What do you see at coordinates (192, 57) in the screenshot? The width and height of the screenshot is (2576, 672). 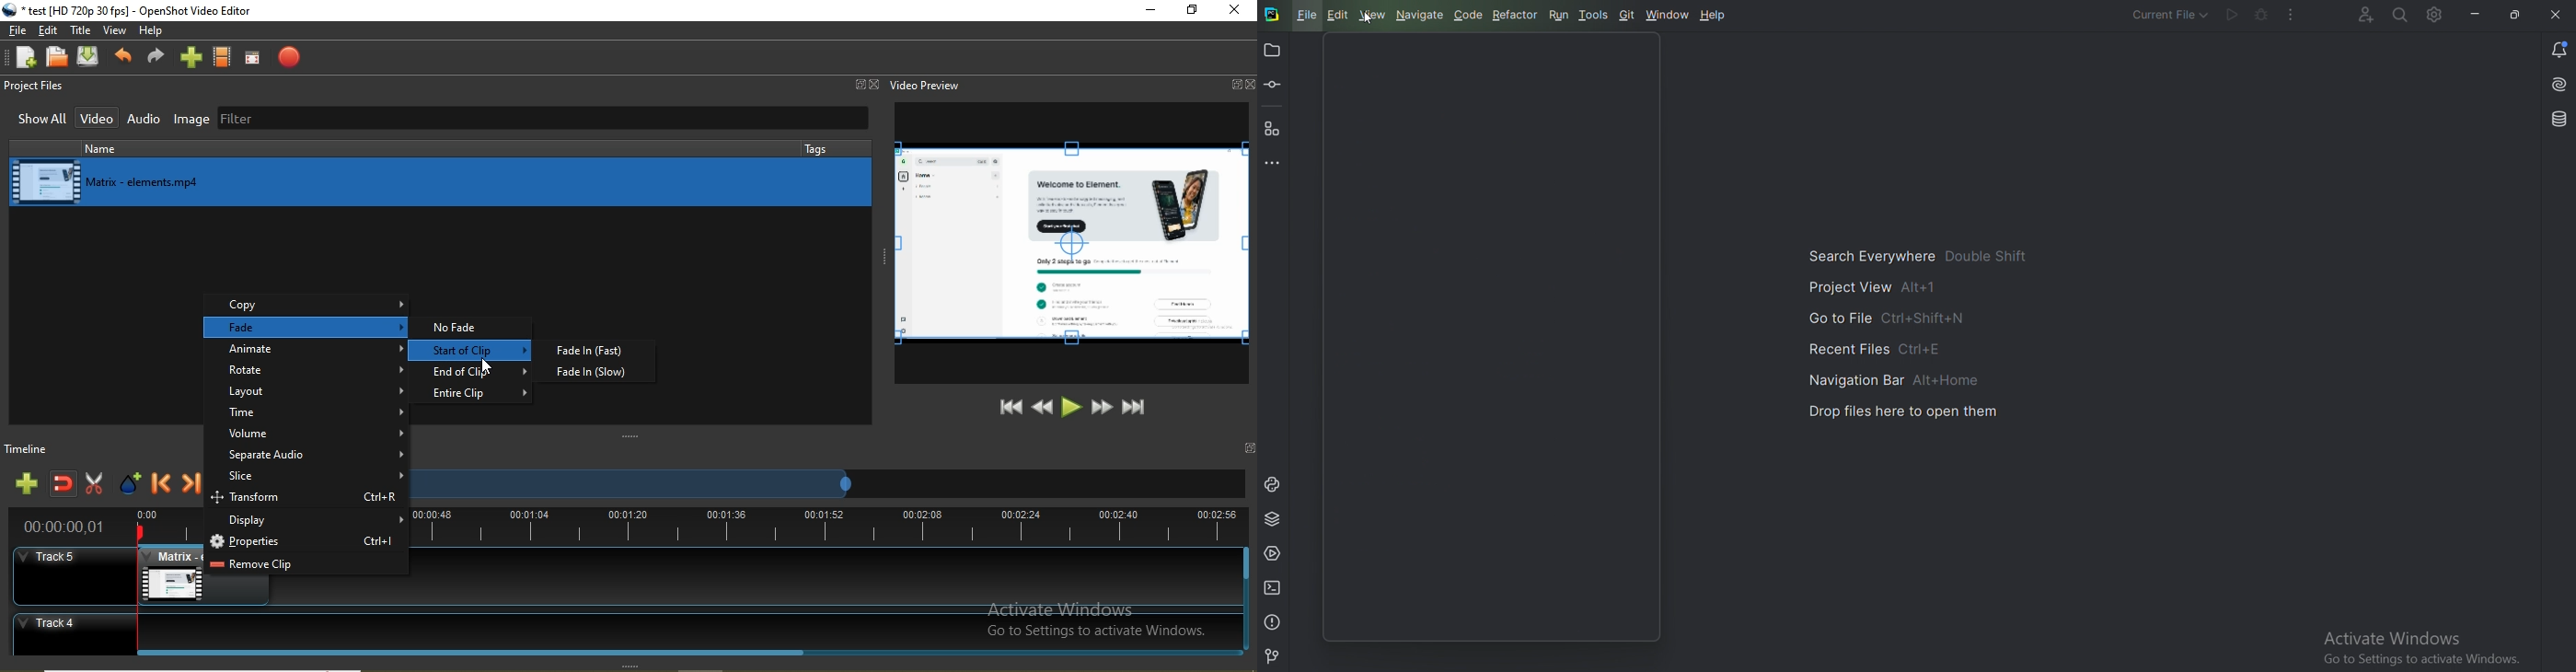 I see `import files` at bounding box center [192, 57].